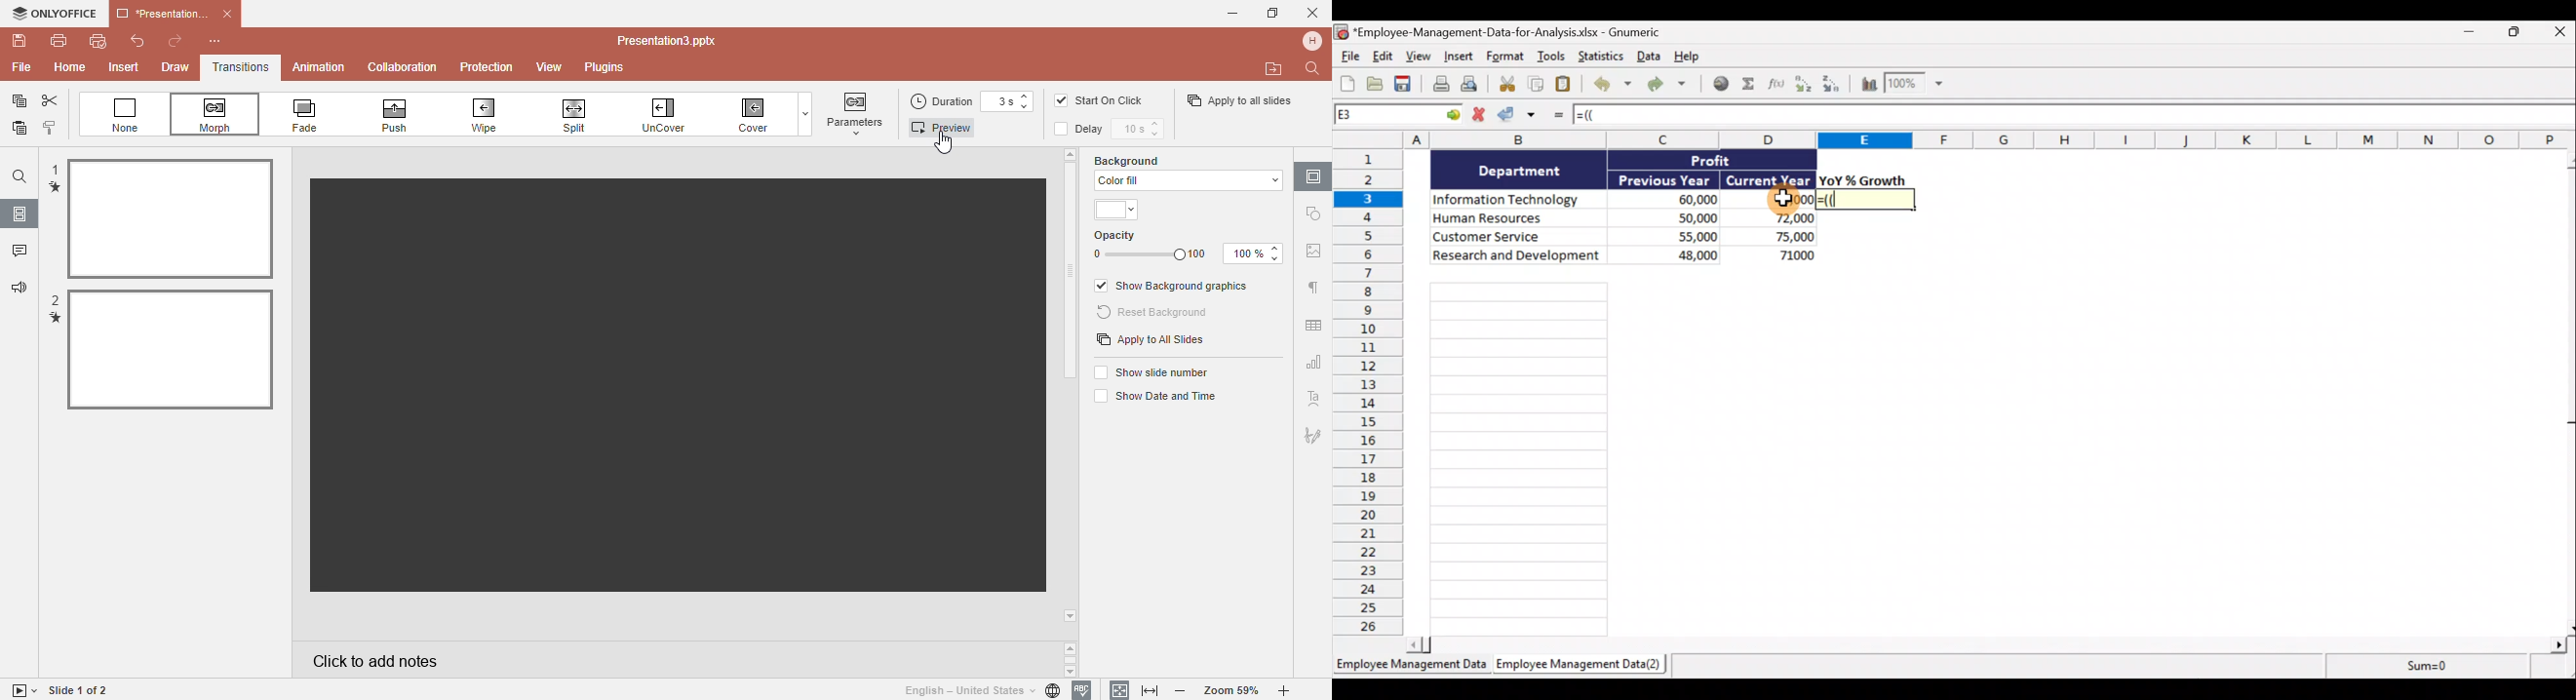 This screenshot has height=700, width=2576. What do you see at coordinates (403, 68) in the screenshot?
I see `Collabration` at bounding box center [403, 68].